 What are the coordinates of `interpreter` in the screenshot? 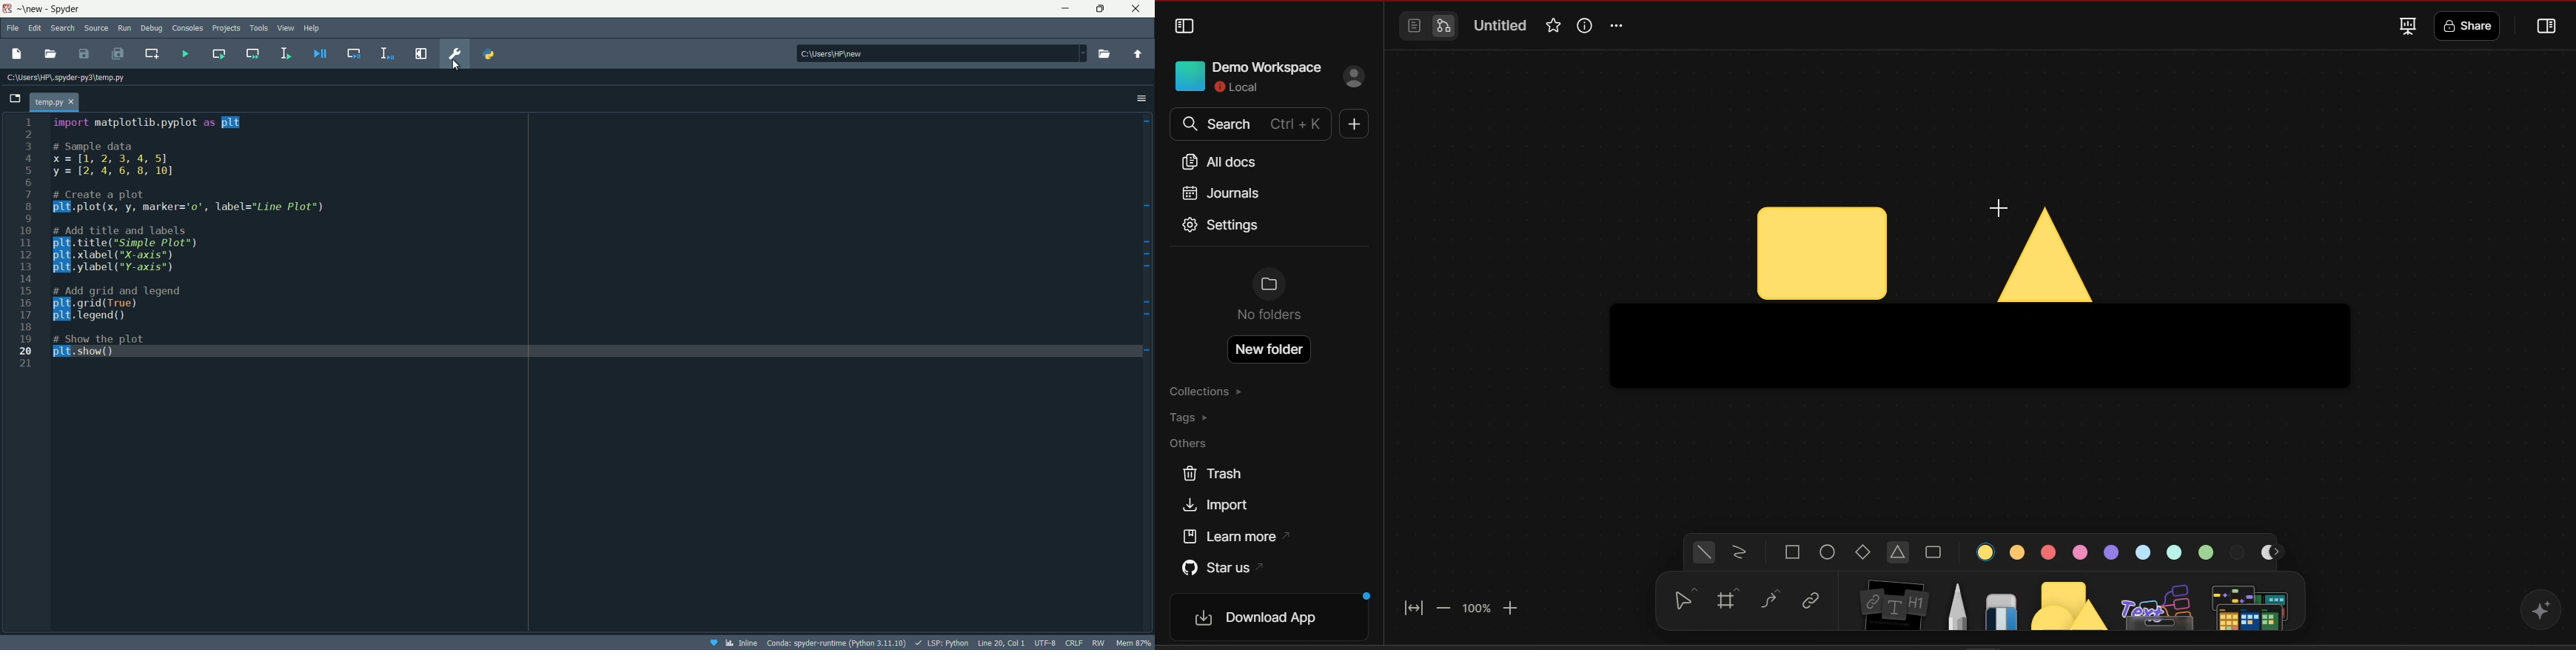 It's located at (836, 643).